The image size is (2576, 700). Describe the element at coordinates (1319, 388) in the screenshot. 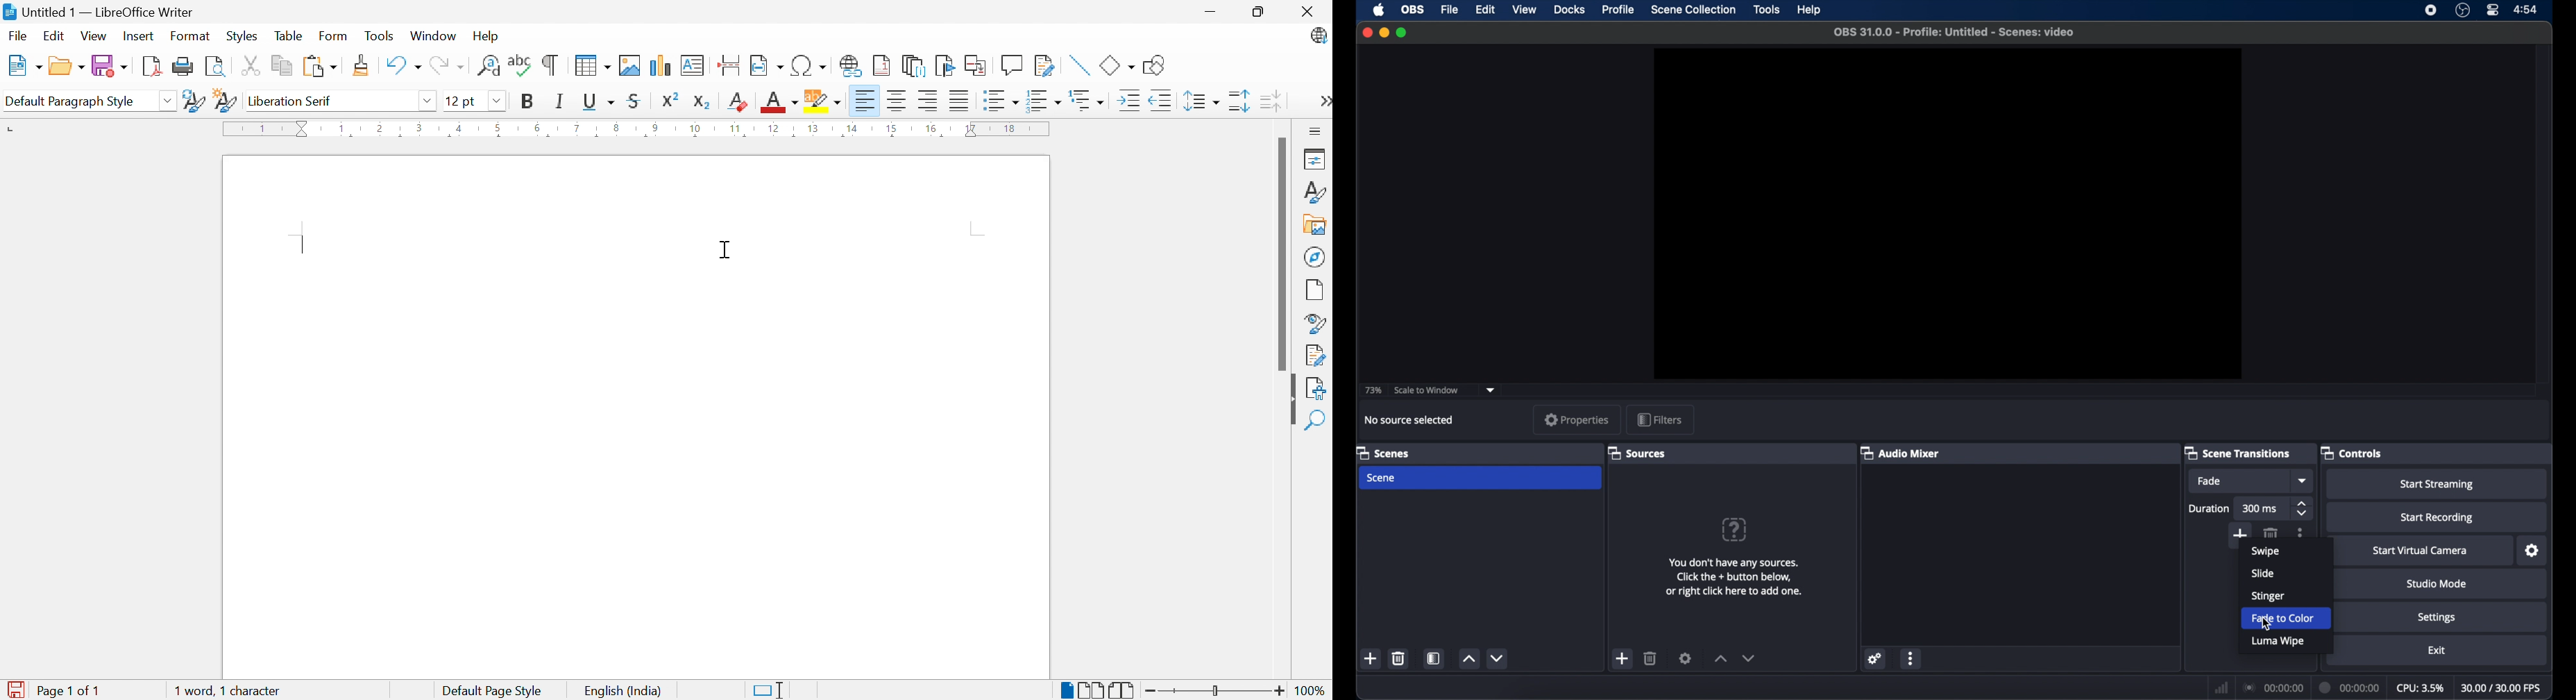

I see `Accessibility Check` at that location.